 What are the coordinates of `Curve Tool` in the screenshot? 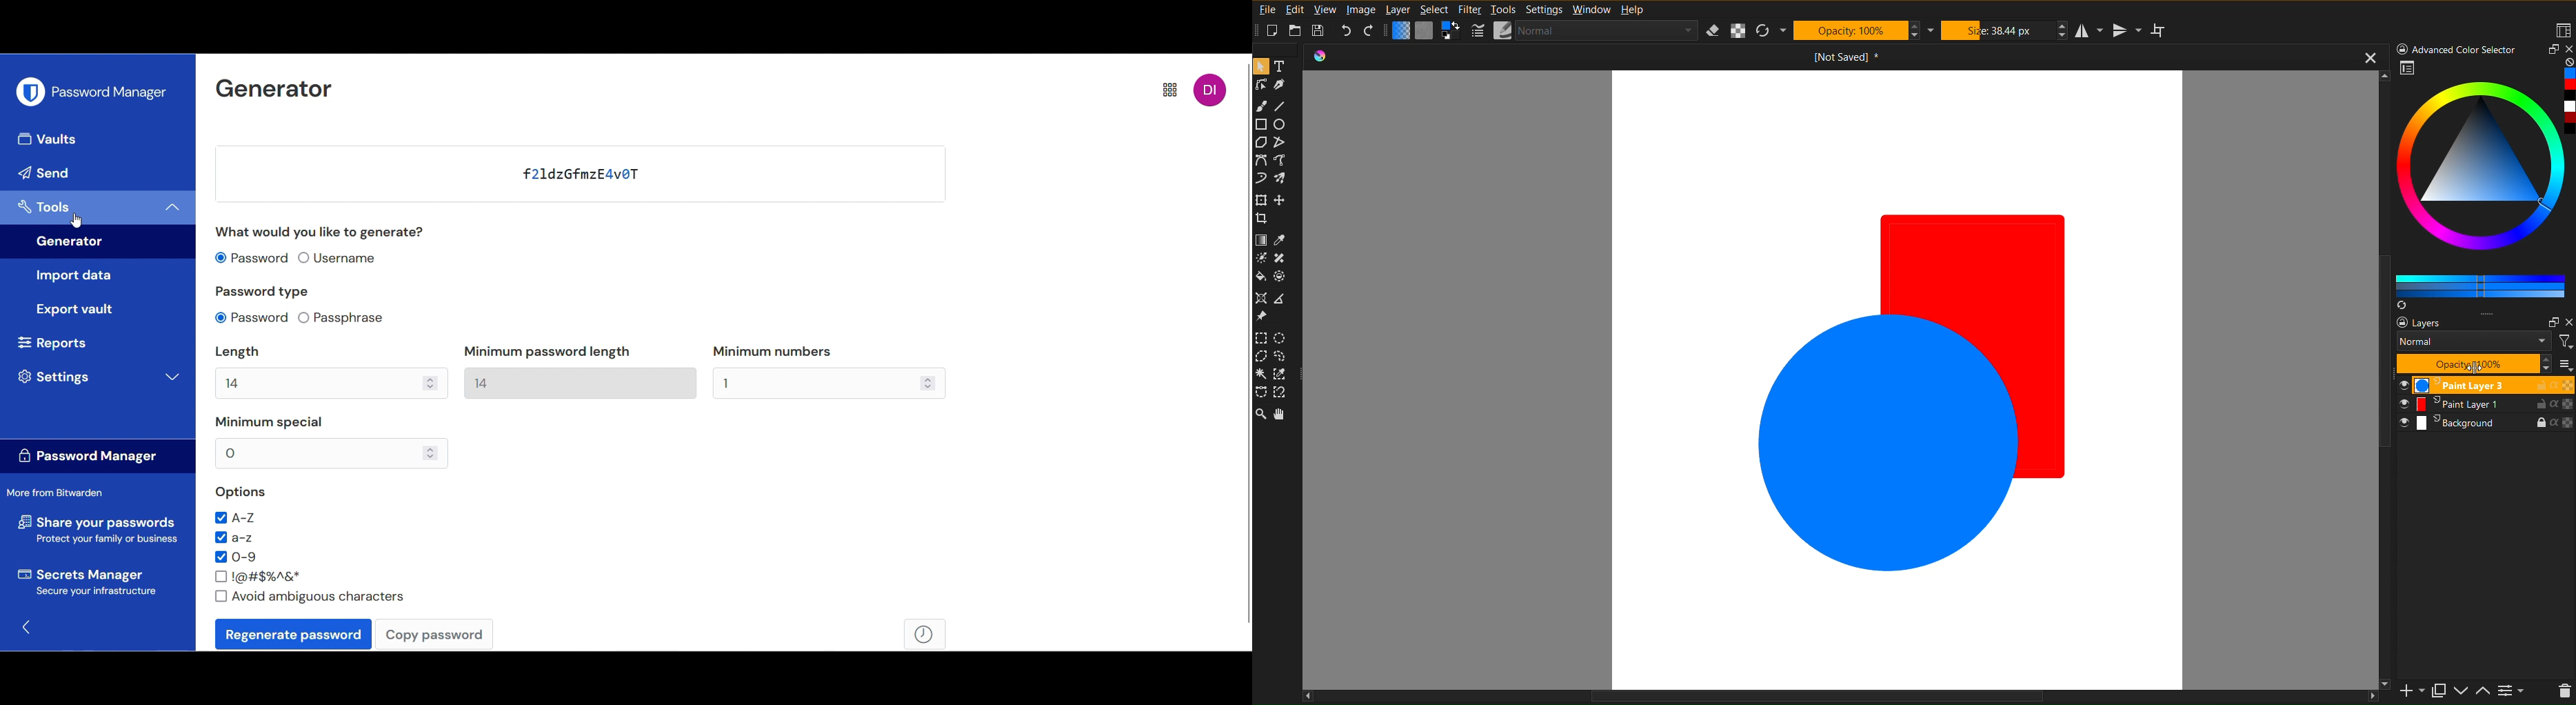 It's located at (1261, 179).